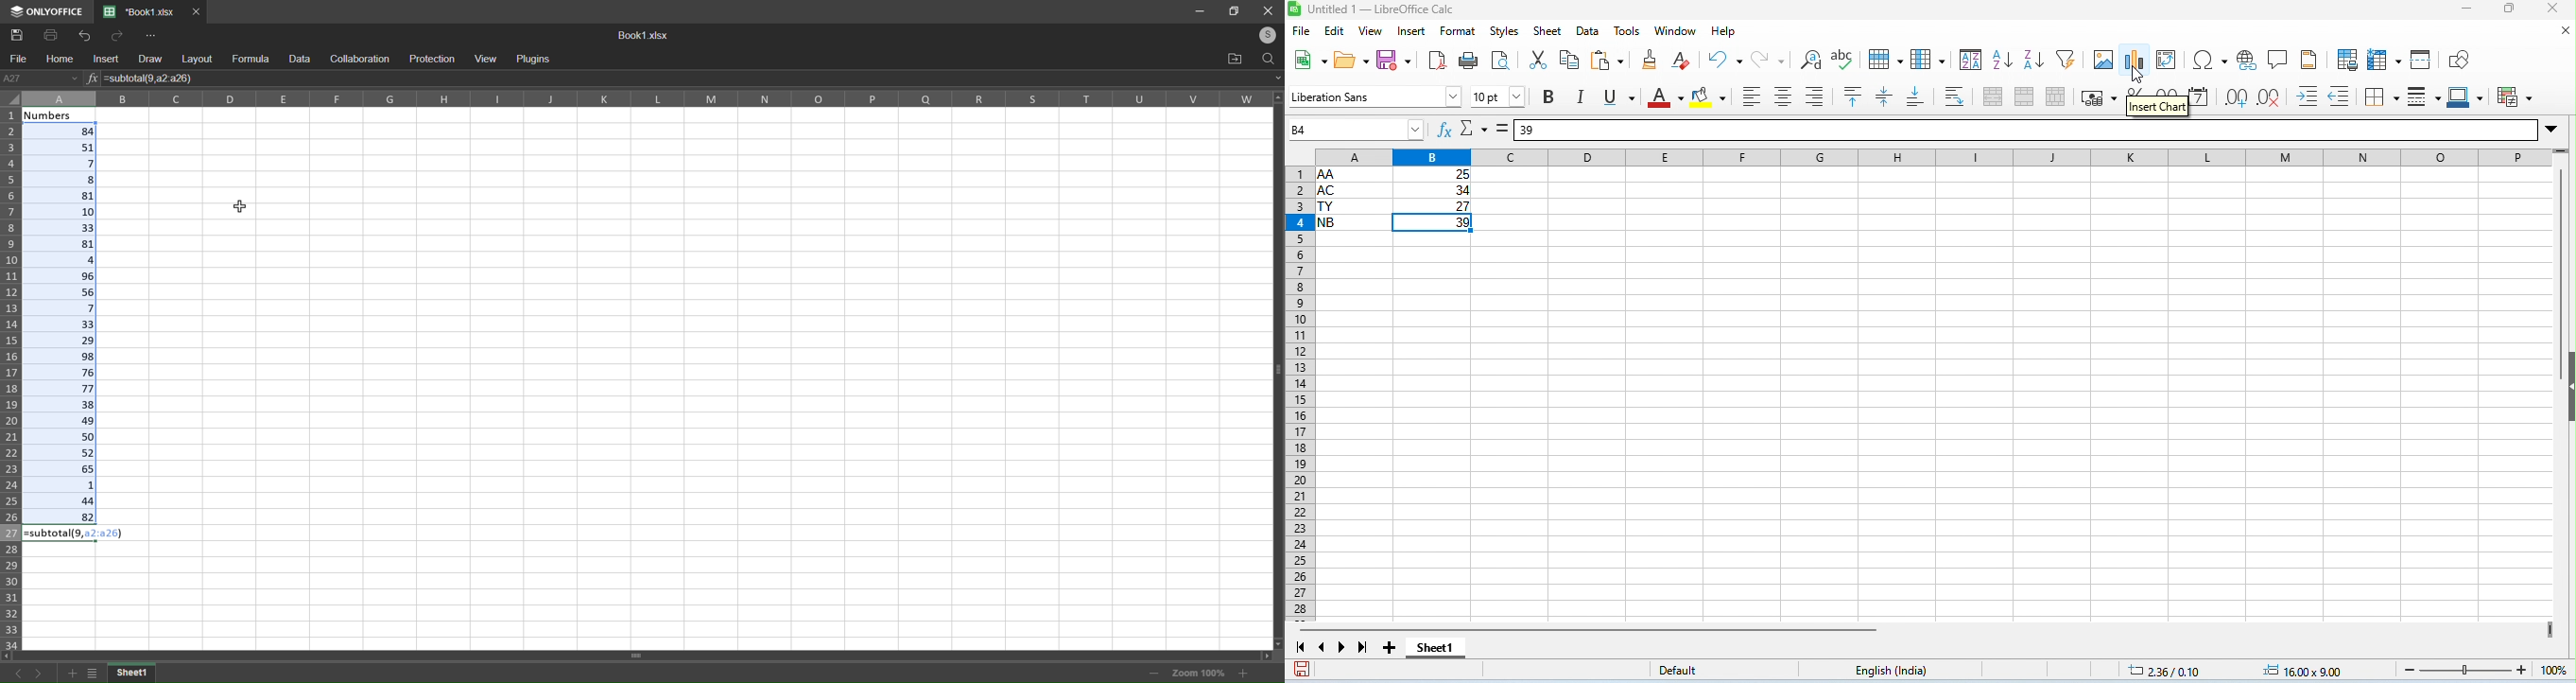 Image resolution: width=2576 pixels, height=700 pixels. What do you see at coordinates (1499, 98) in the screenshot?
I see `font size` at bounding box center [1499, 98].